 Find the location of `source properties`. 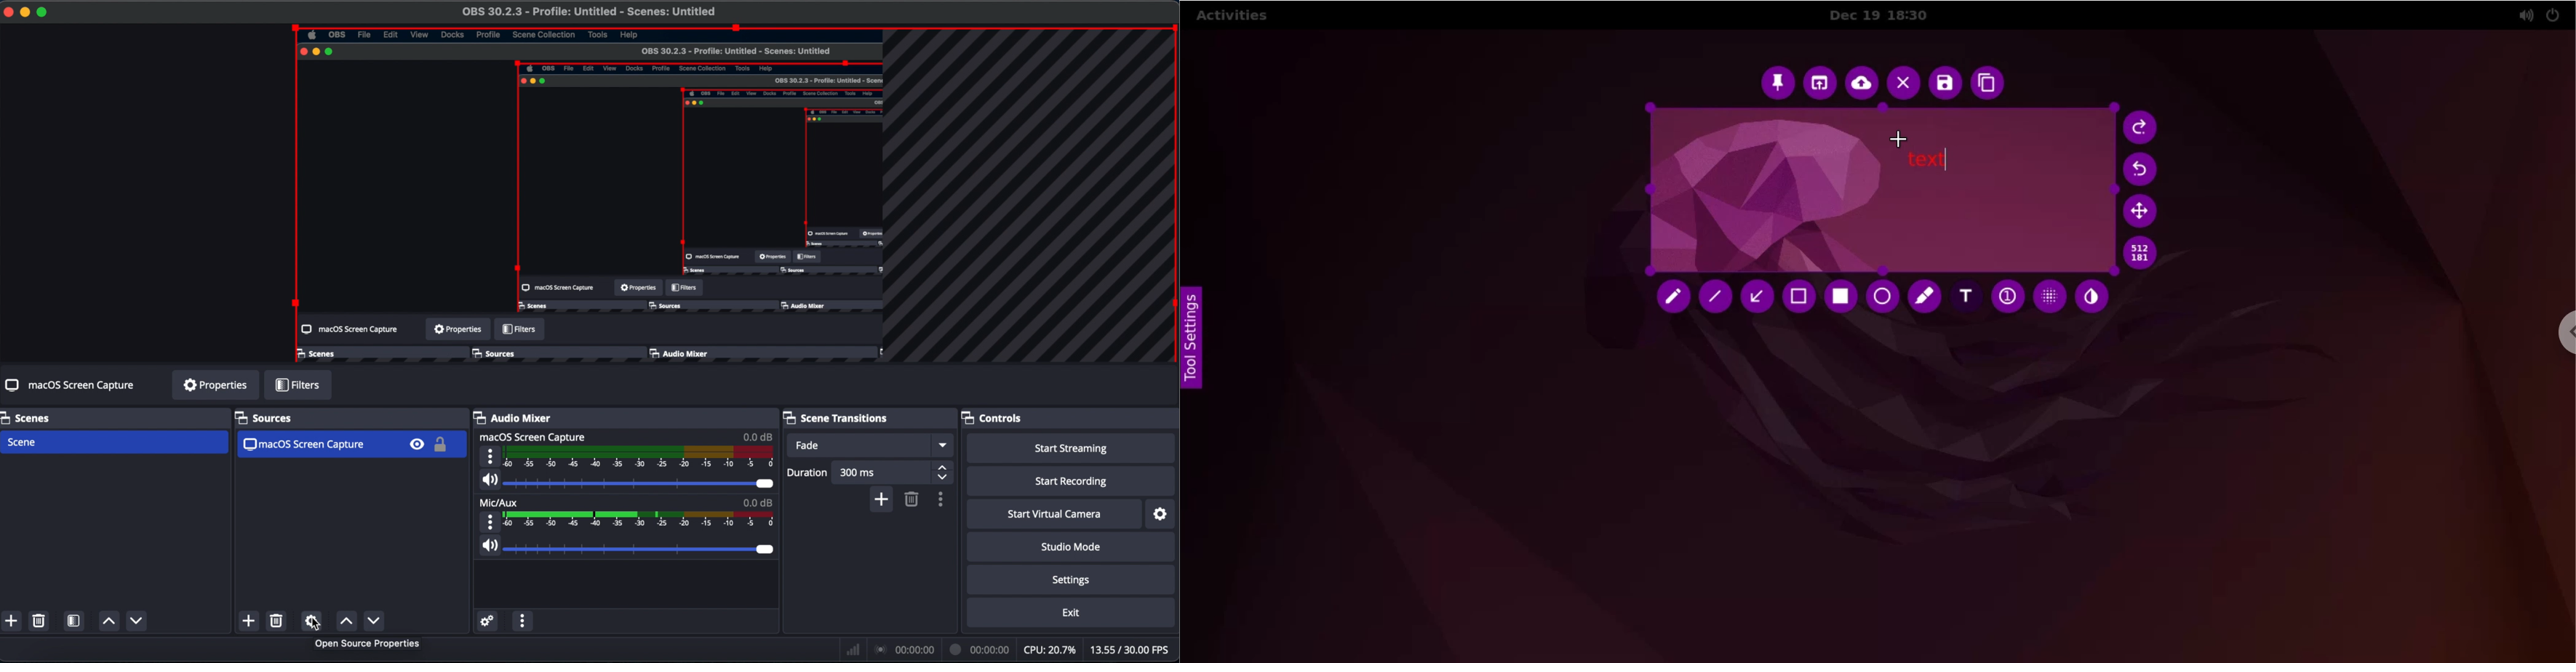

source properties is located at coordinates (311, 621).